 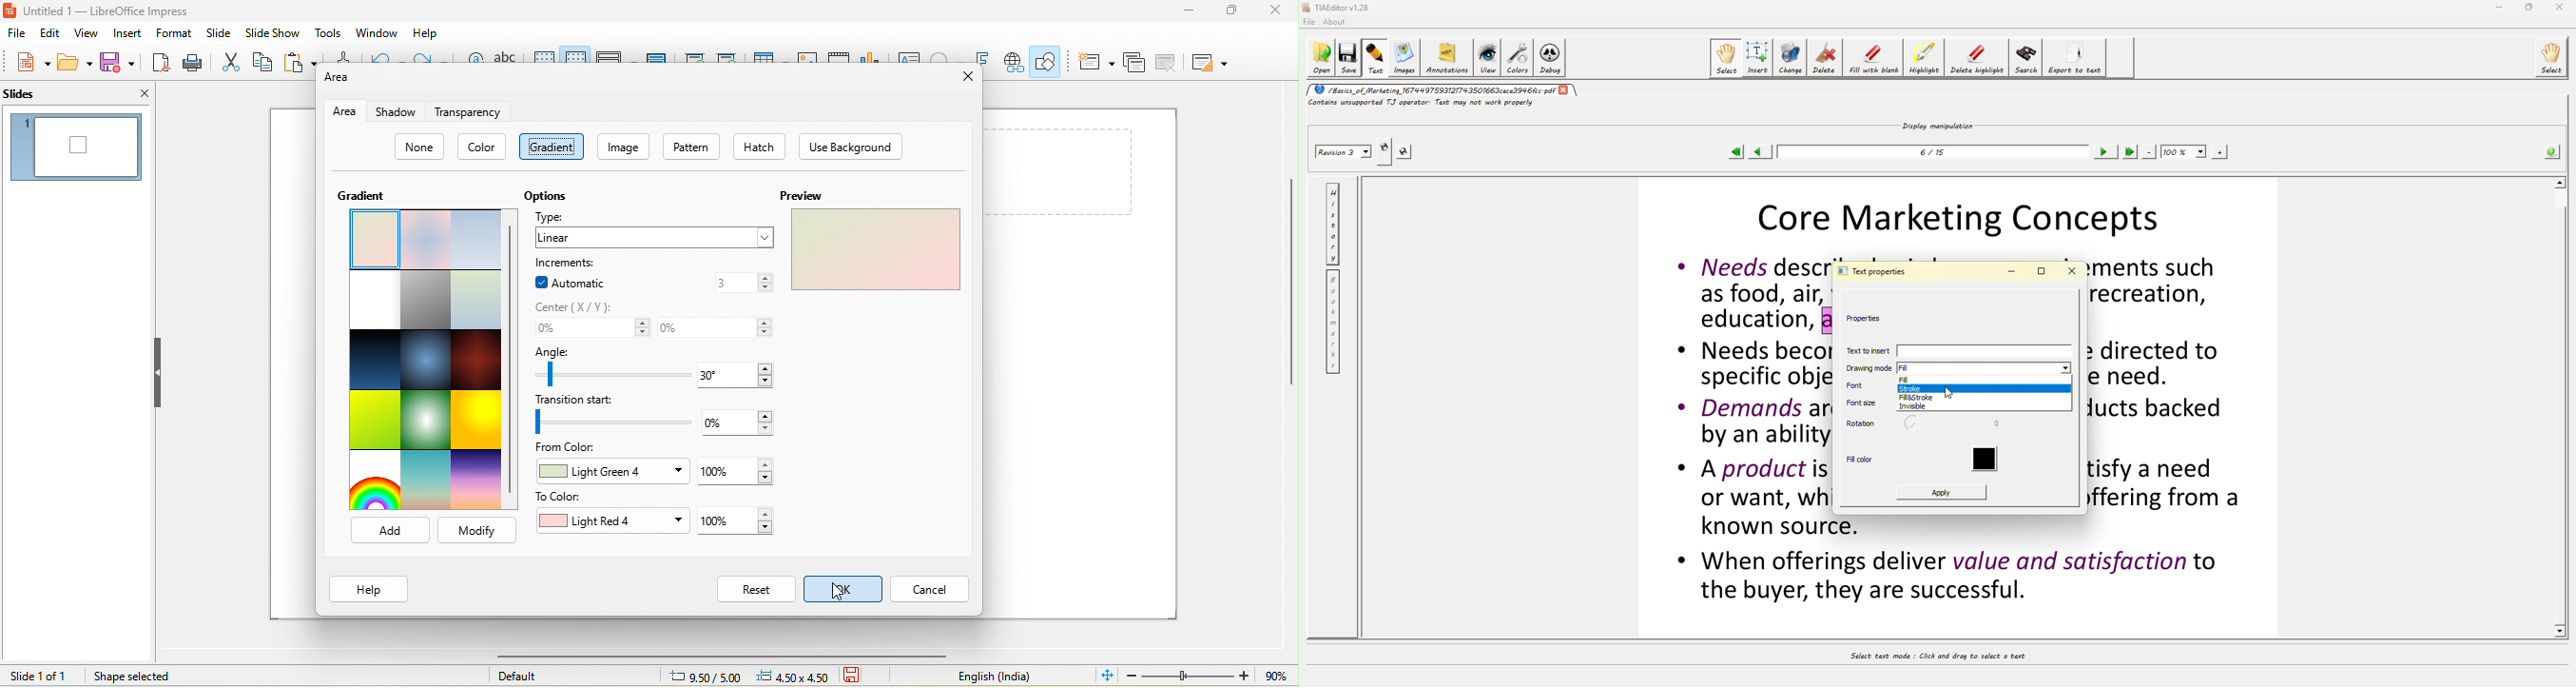 I want to click on increments, so click(x=567, y=264).